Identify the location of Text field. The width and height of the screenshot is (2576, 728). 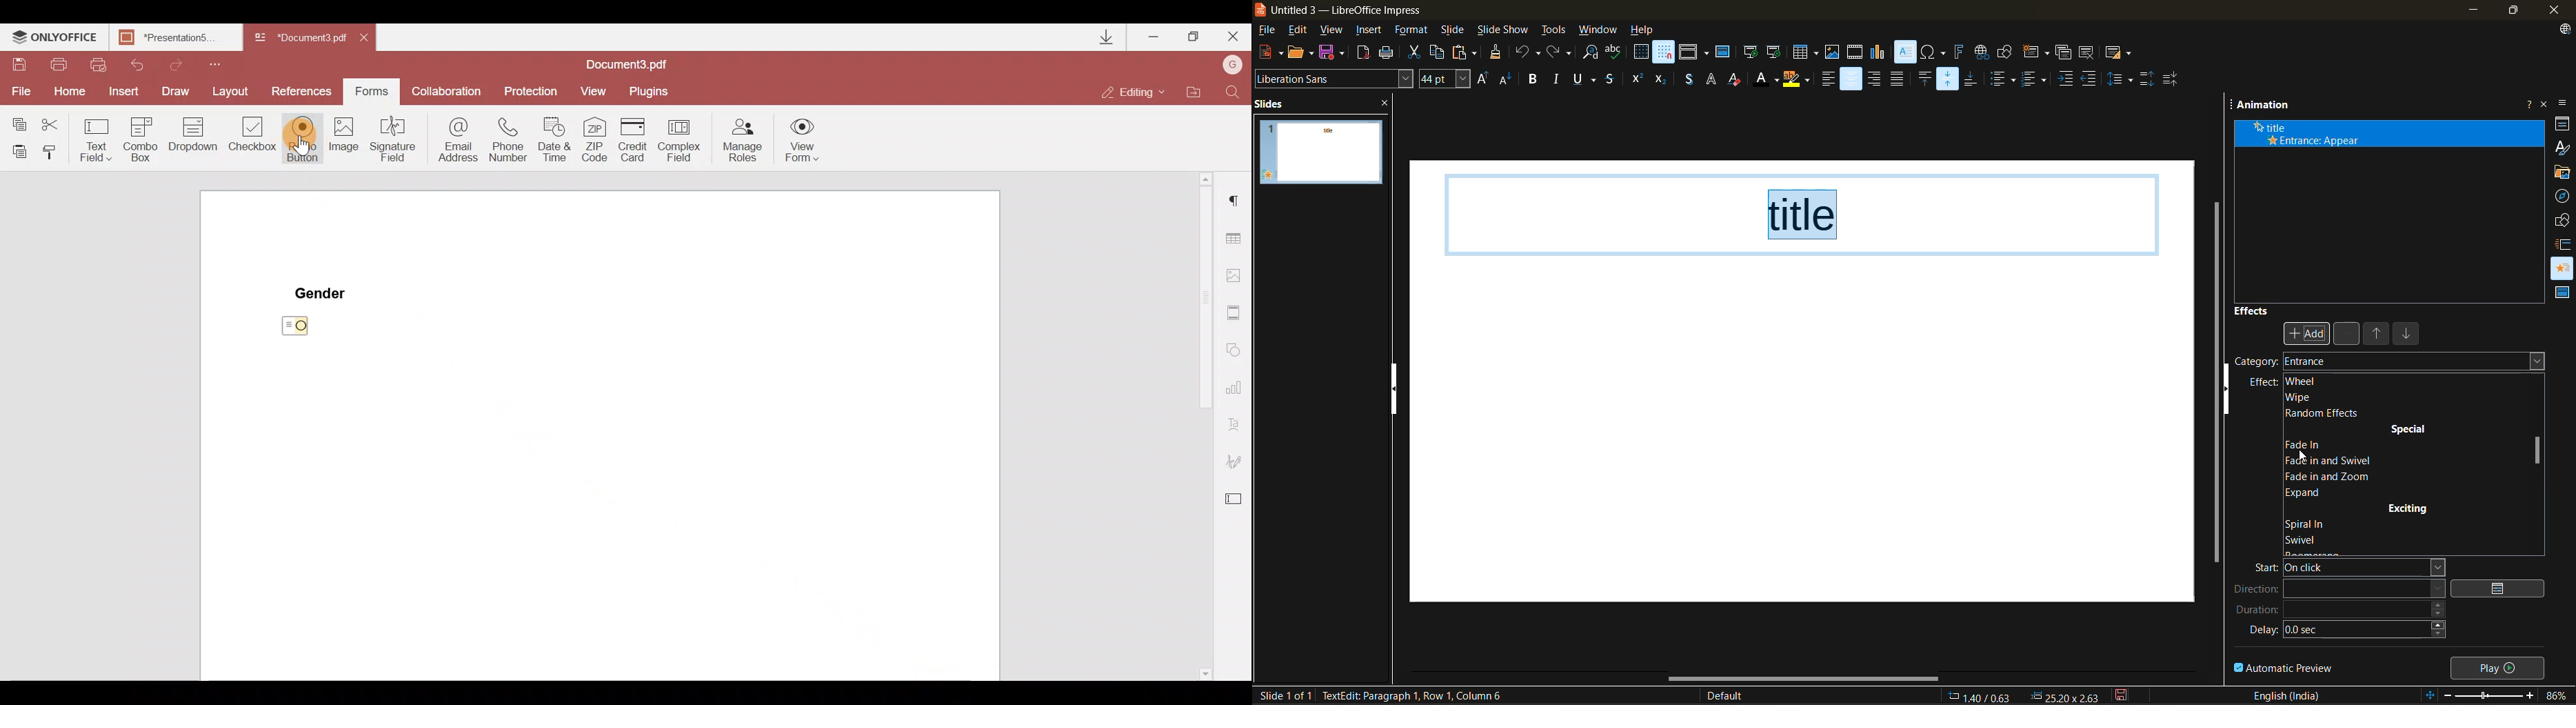
(94, 138).